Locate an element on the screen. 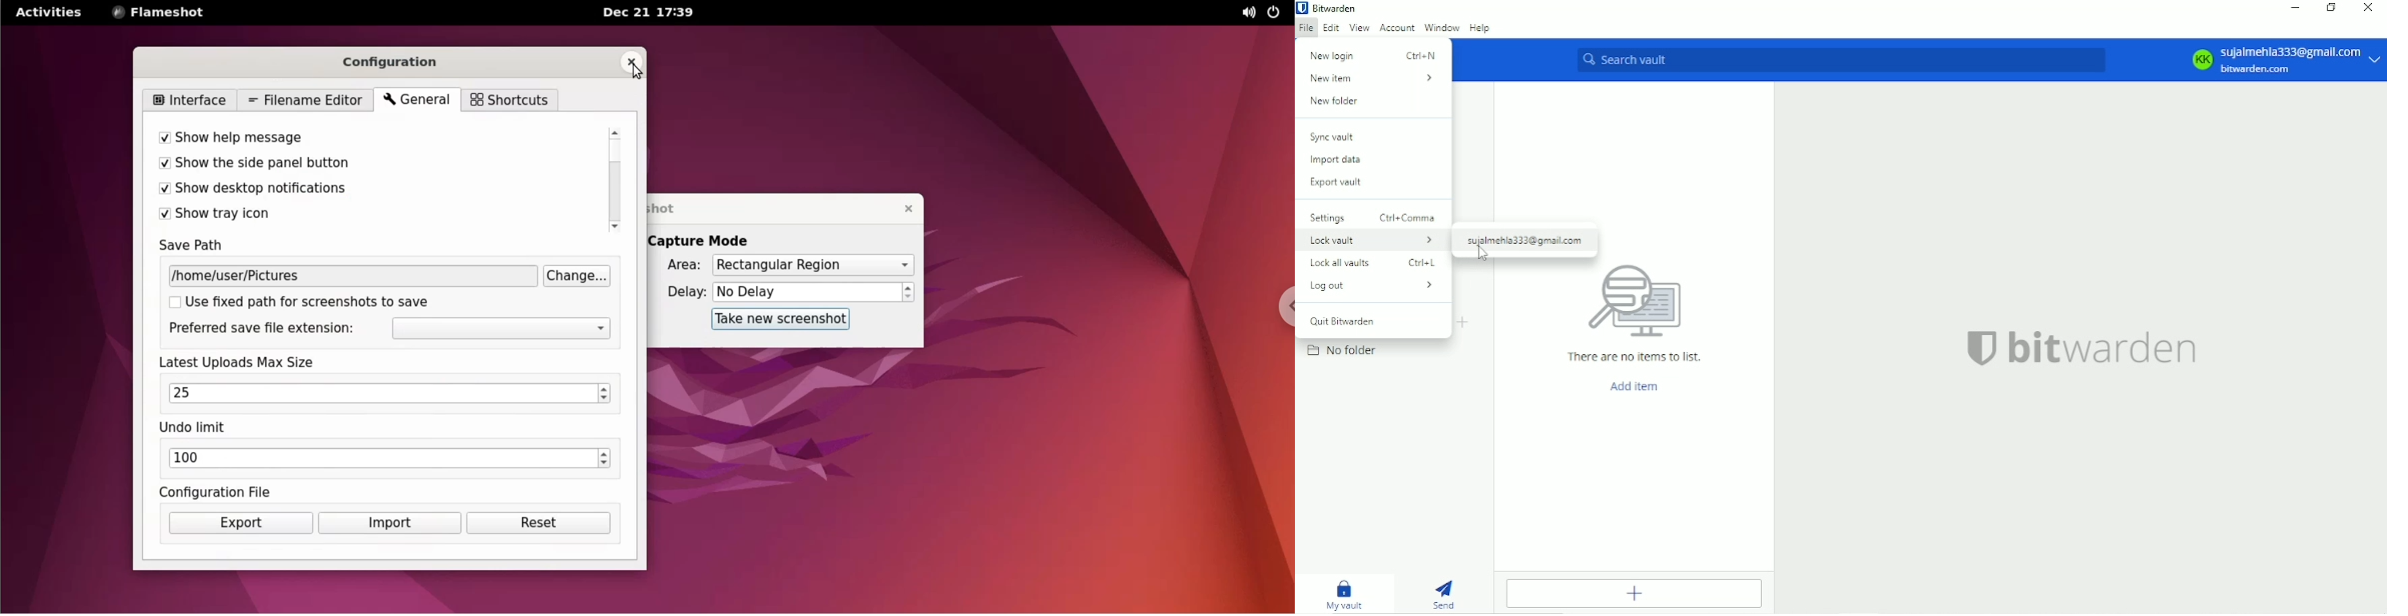  Window is located at coordinates (1441, 26).